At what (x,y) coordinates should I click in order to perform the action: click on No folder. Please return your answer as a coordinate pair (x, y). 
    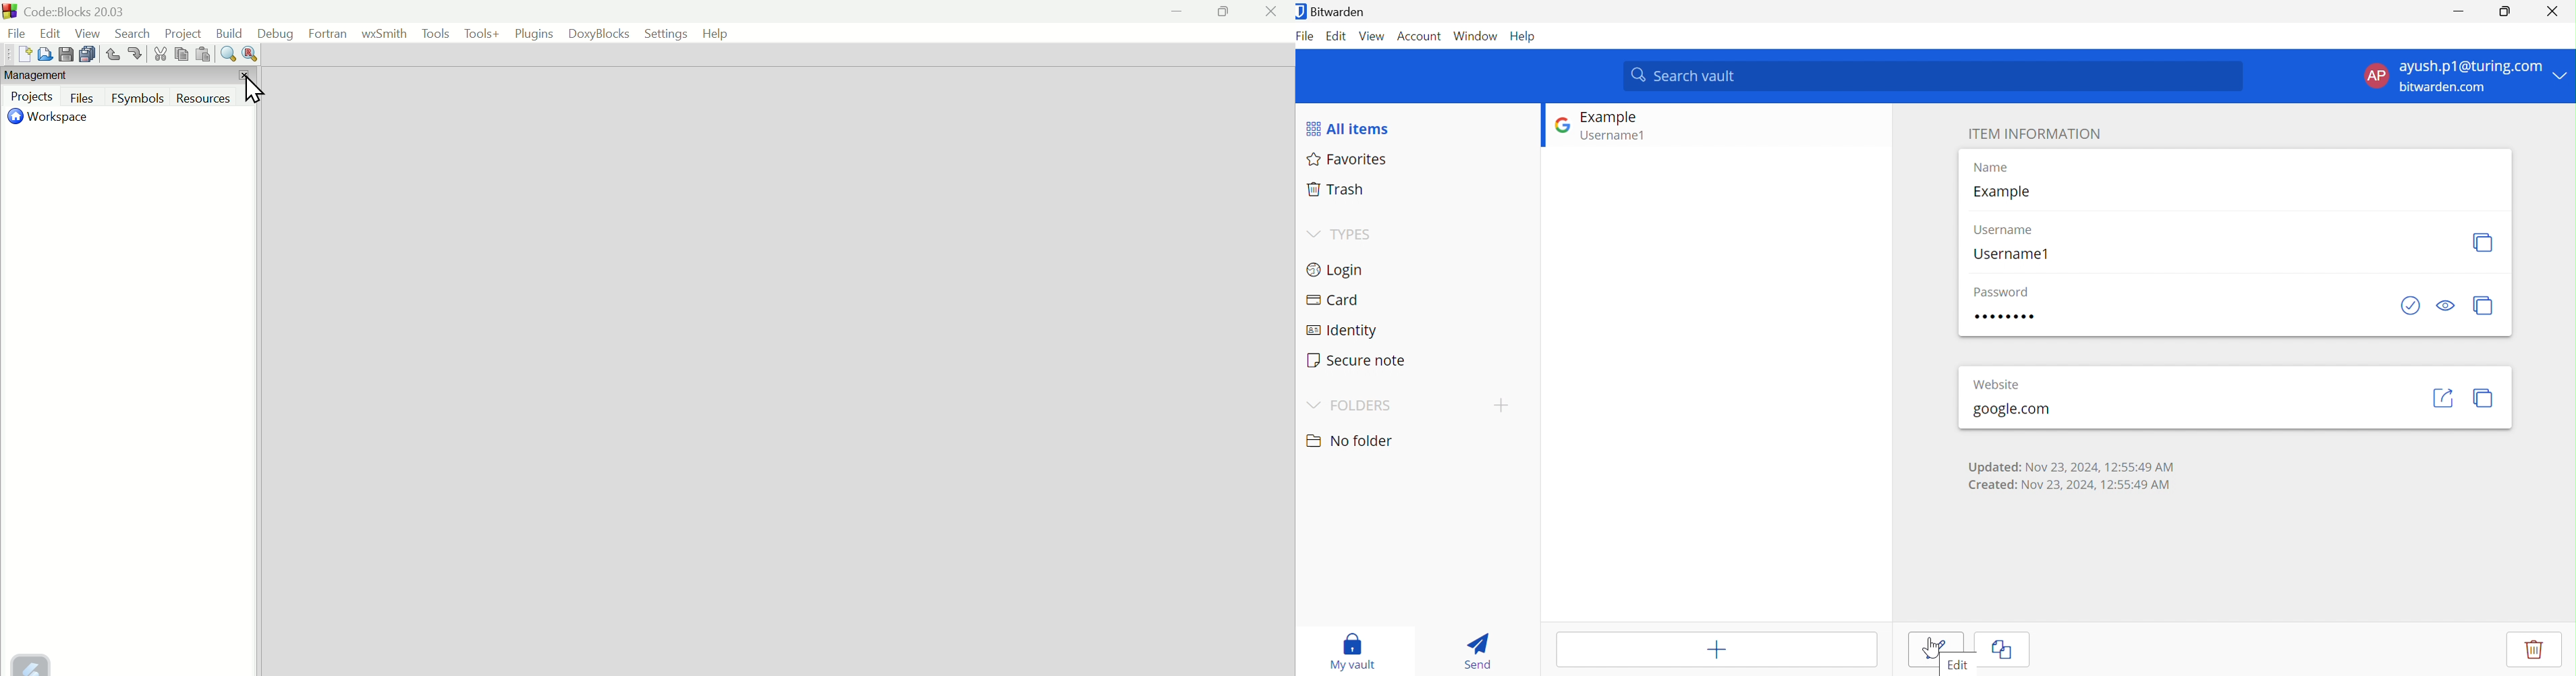
    Looking at the image, I should click on (1348, 441).